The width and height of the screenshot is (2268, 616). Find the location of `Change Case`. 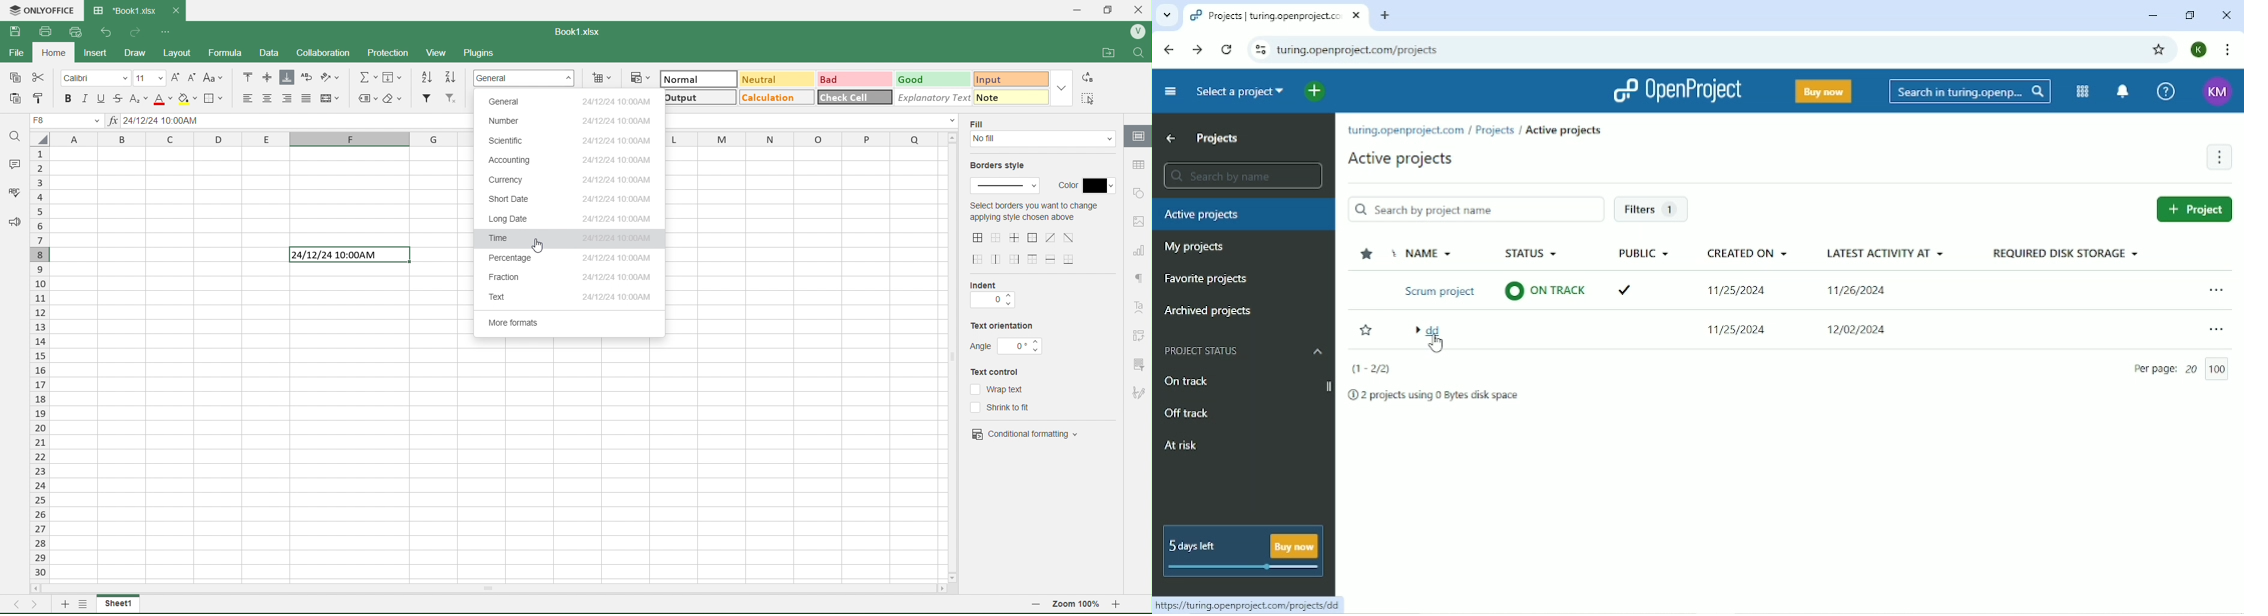

Change Case is located at coordinates (215, 78).